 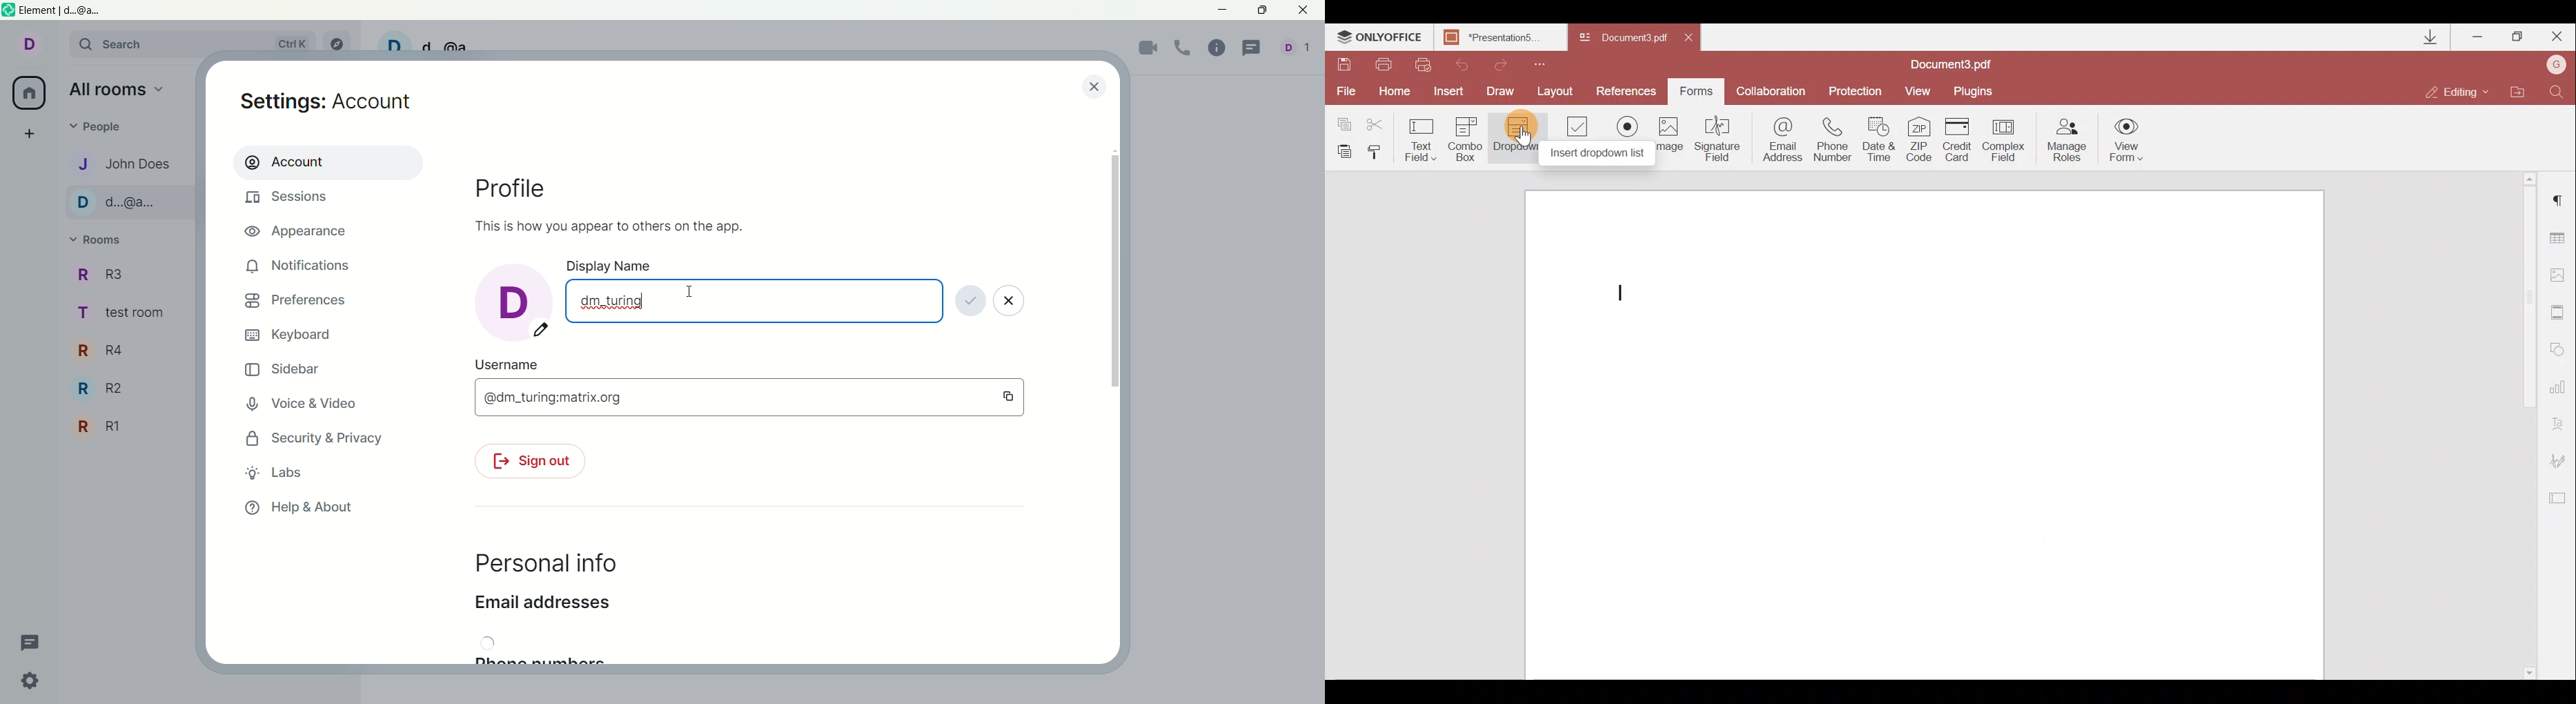 What do you see at coordinates (2559, 238) in the screenshot?
I see `Table settings` at bounding box center [2559, 238].